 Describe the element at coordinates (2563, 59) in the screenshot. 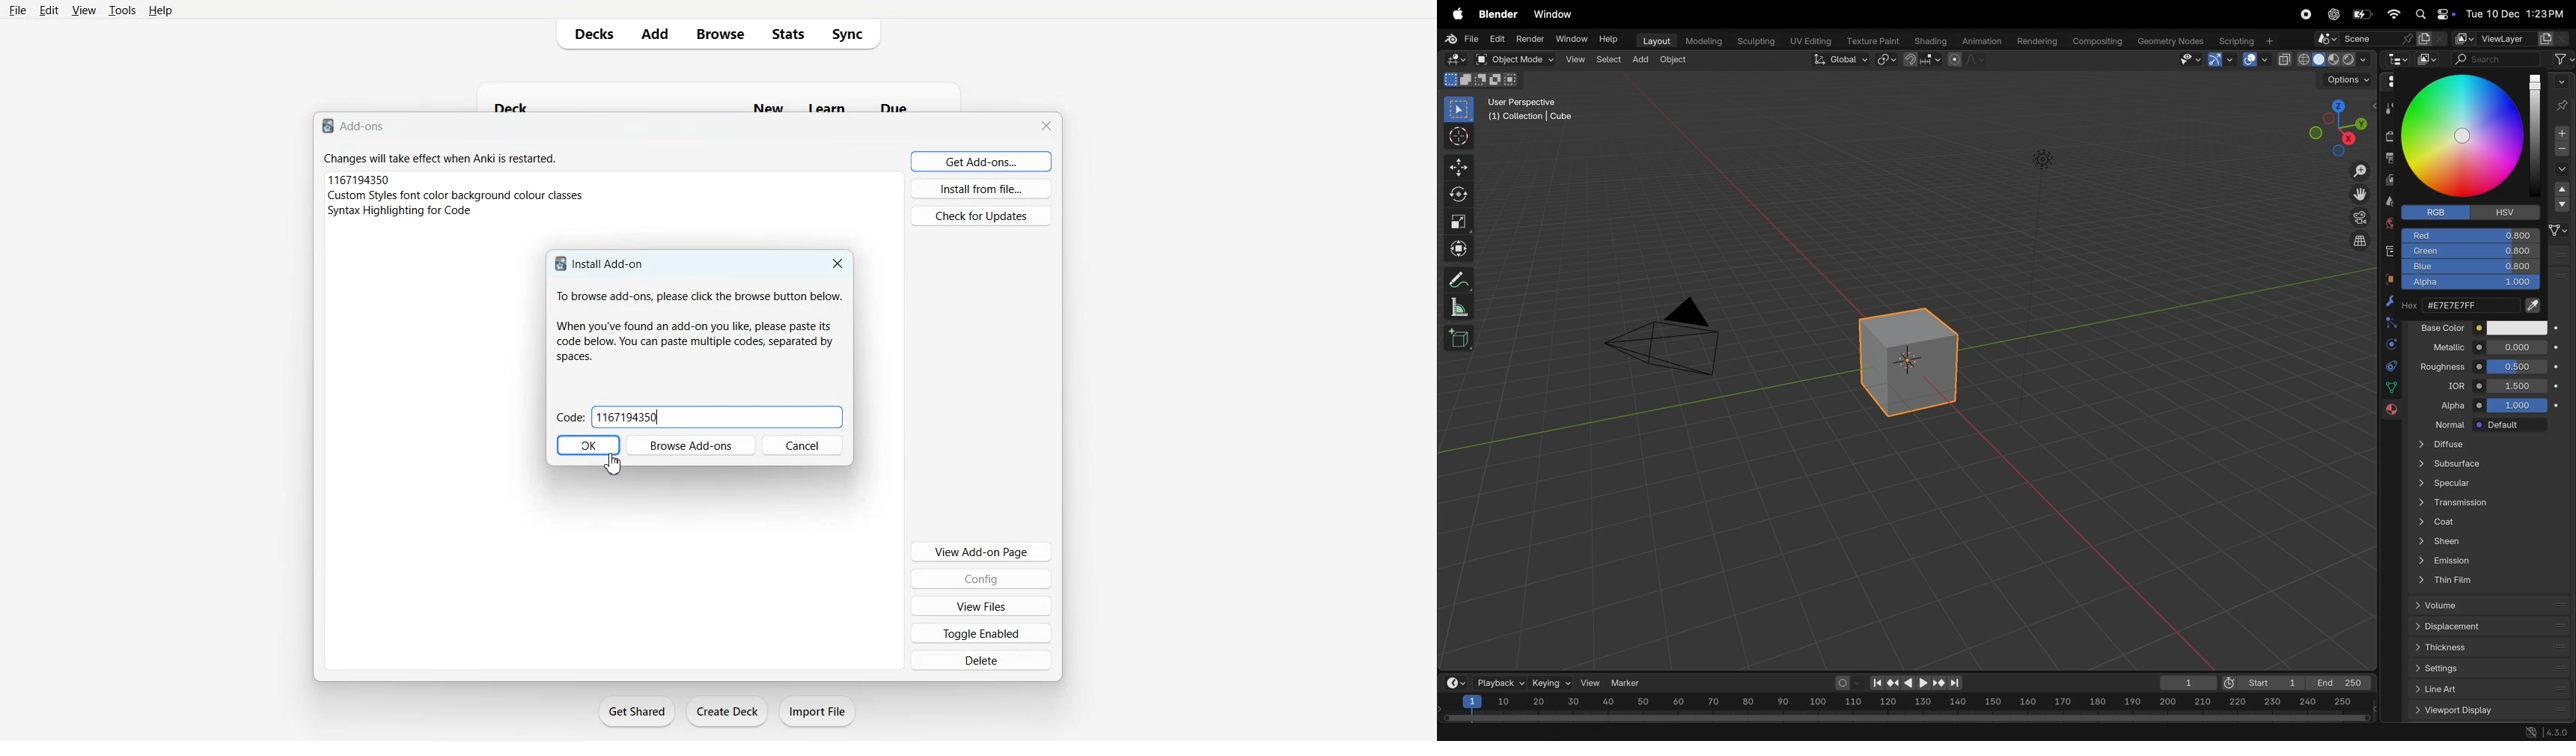

I see `filter` at that location.